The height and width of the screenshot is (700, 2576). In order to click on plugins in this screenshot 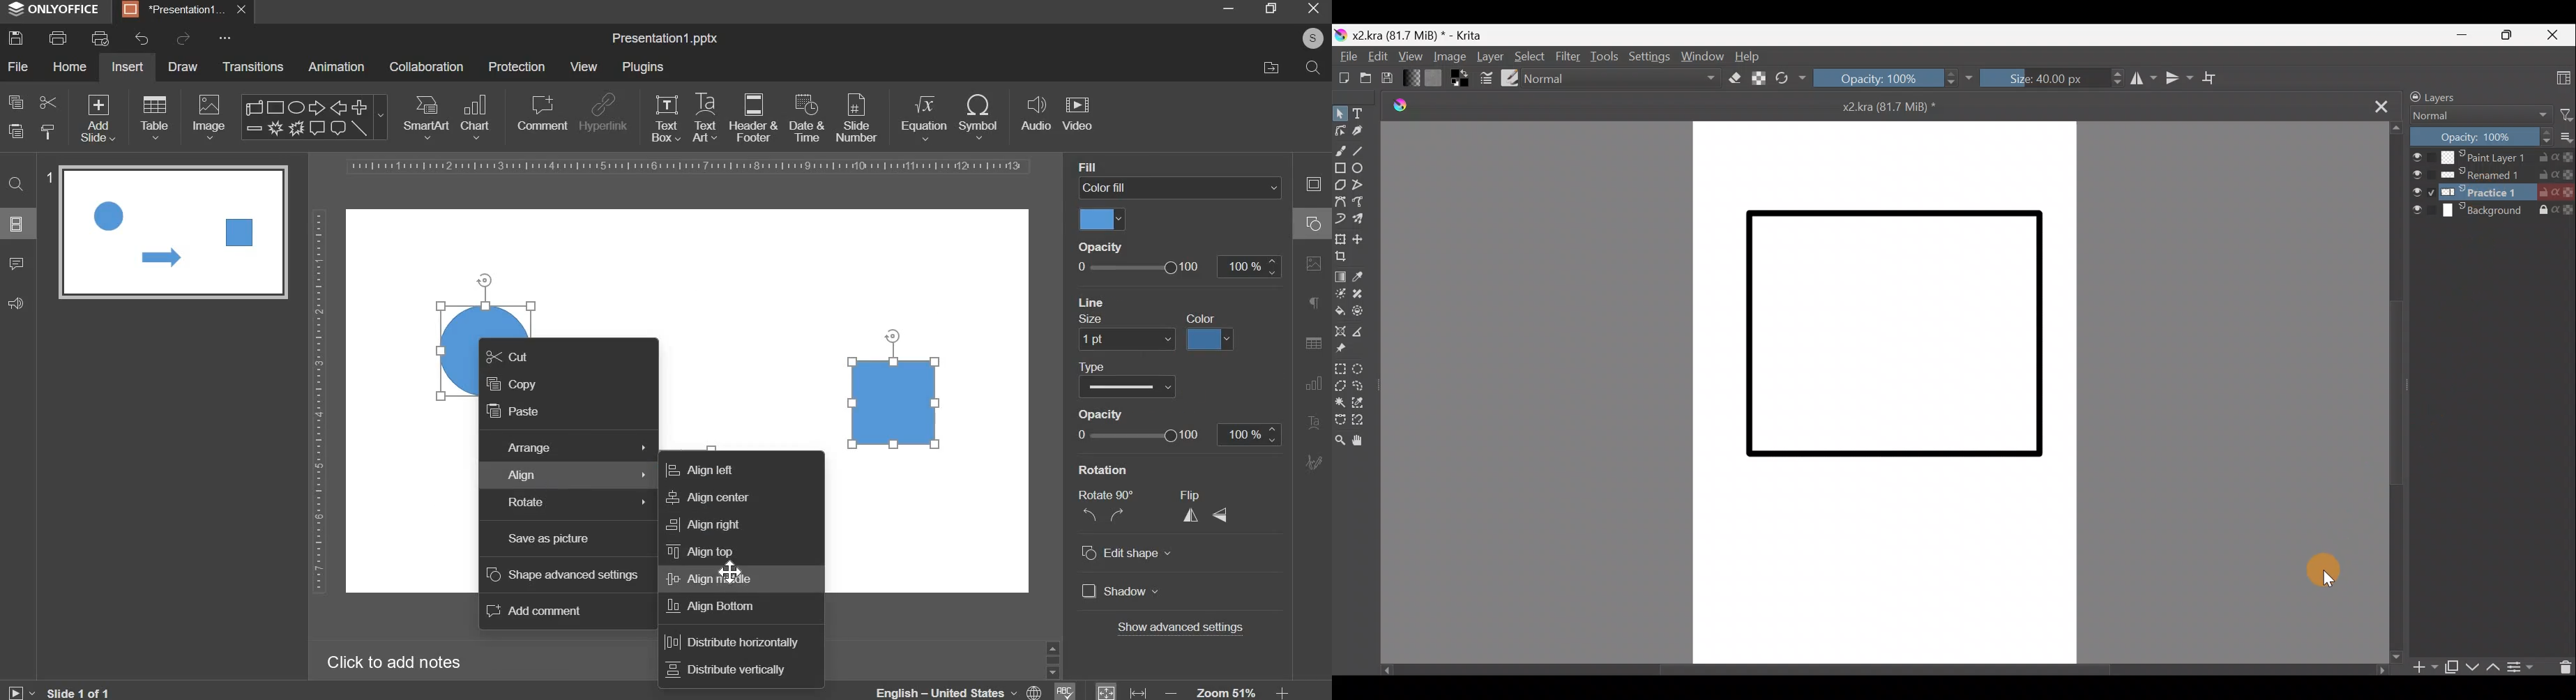, I will do `click(642, 67)`.